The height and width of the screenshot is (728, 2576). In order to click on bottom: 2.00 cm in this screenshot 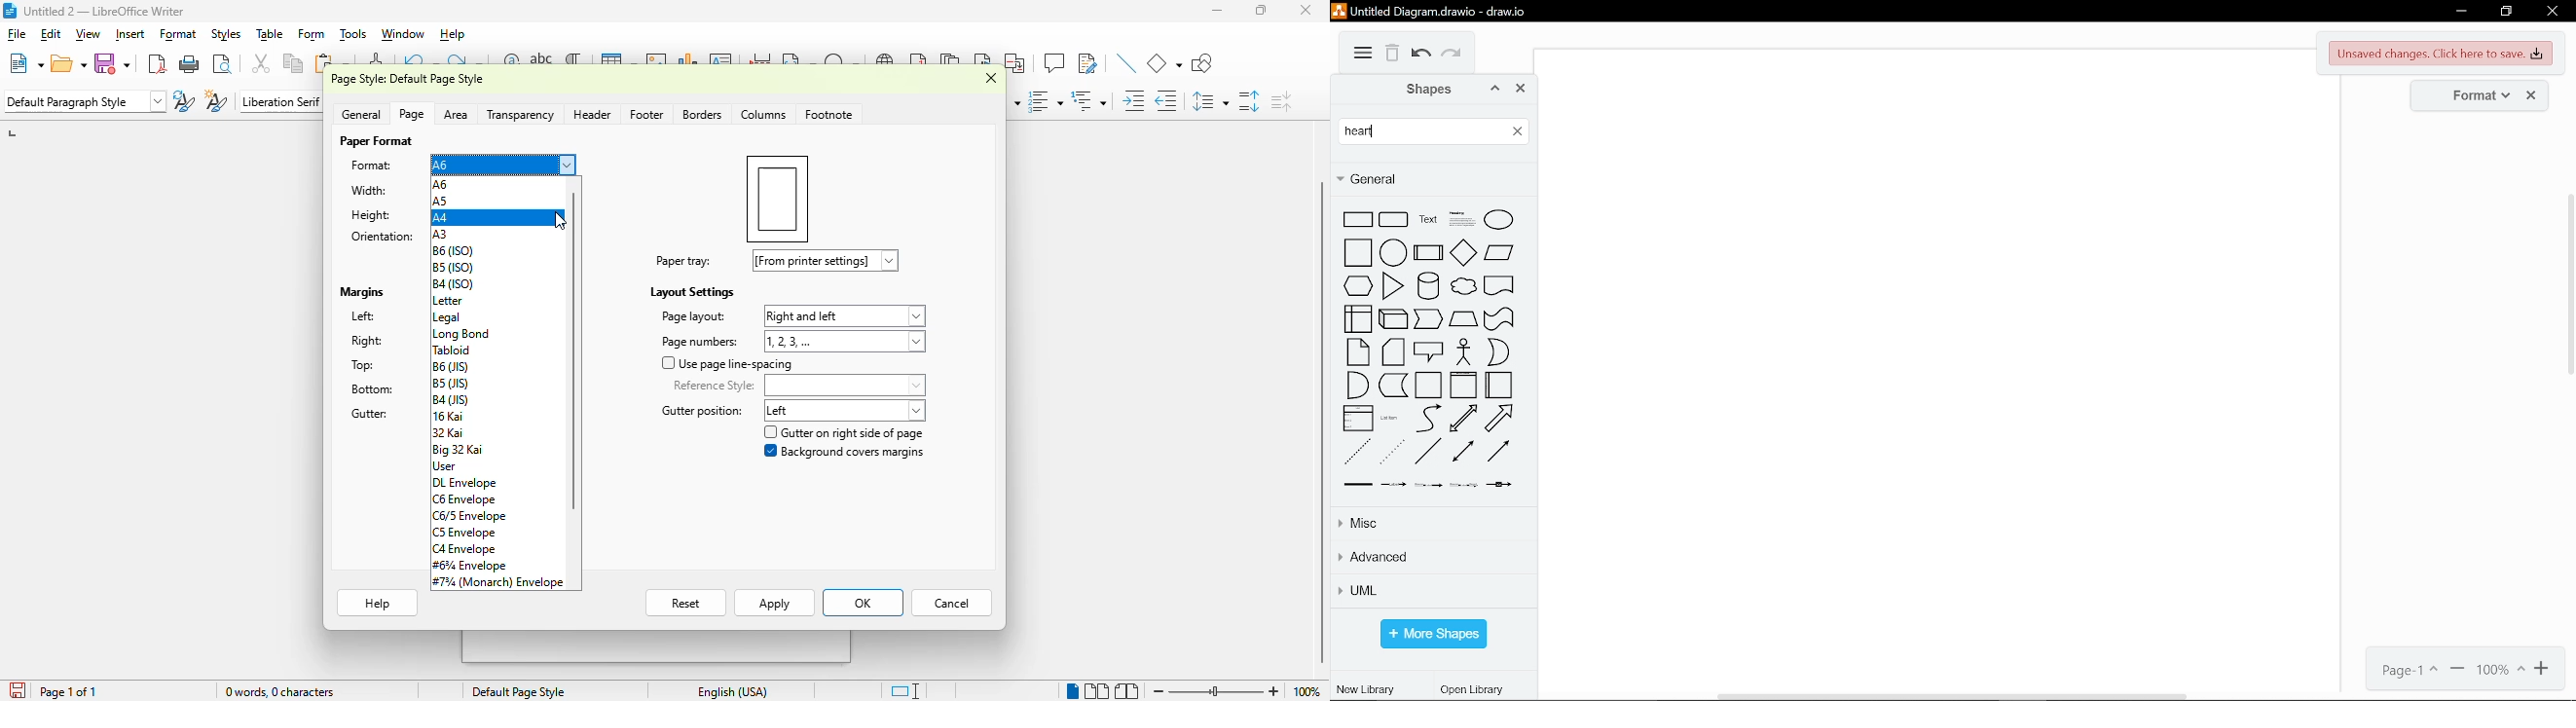, I will do `click(377, 389)`.